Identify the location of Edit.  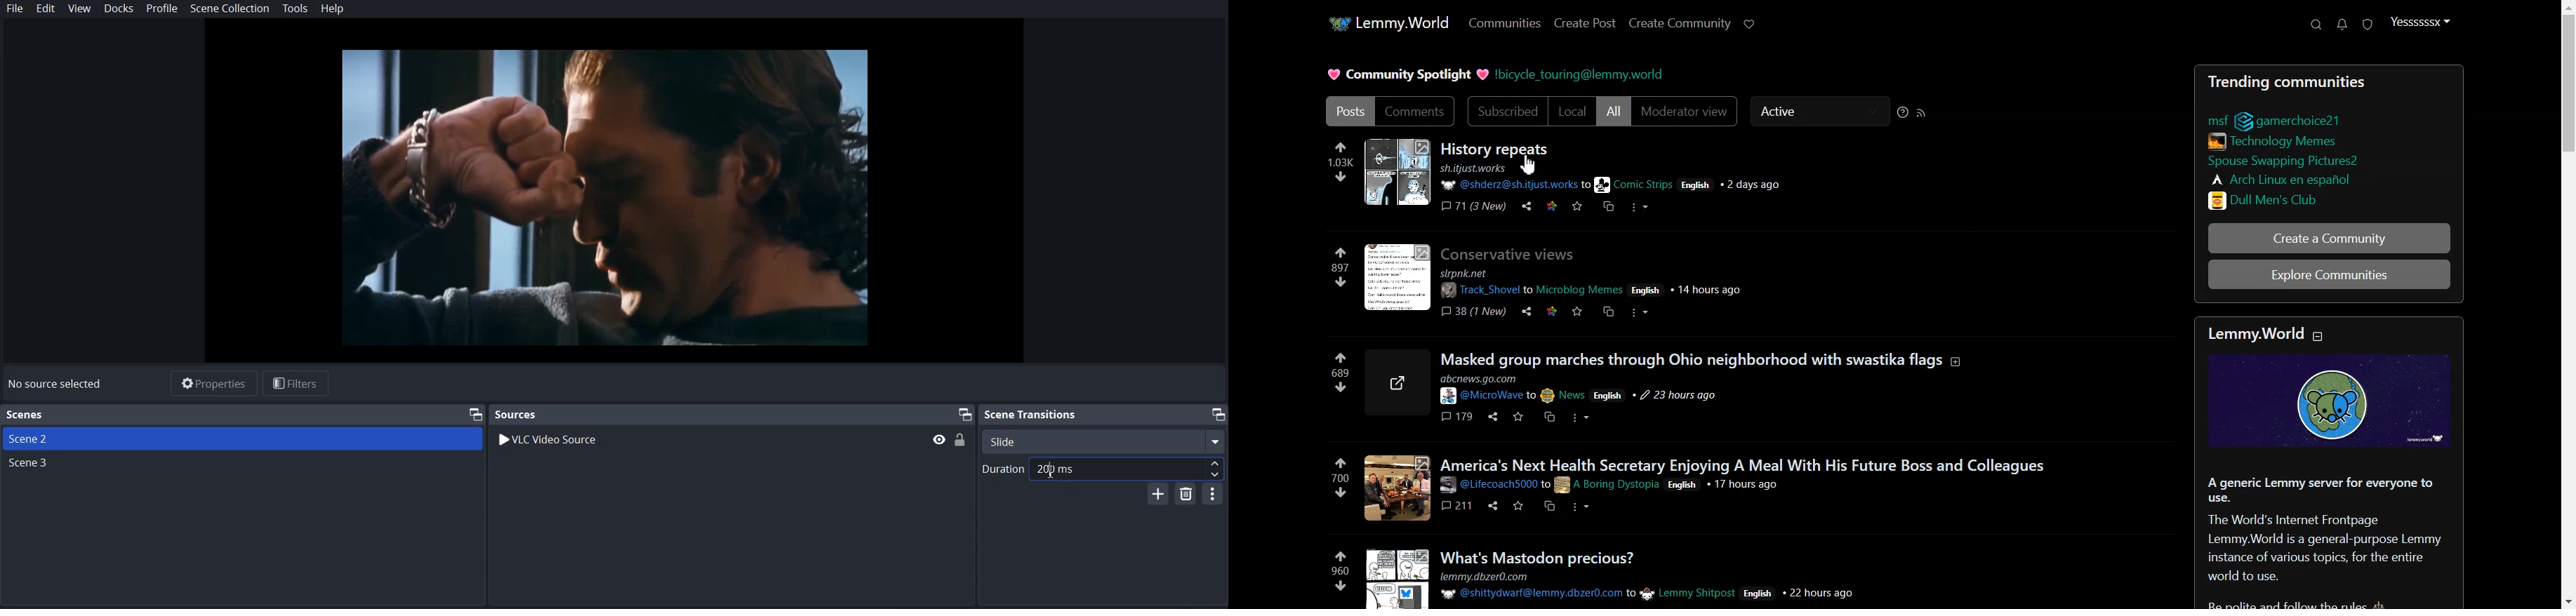
(45, 8).